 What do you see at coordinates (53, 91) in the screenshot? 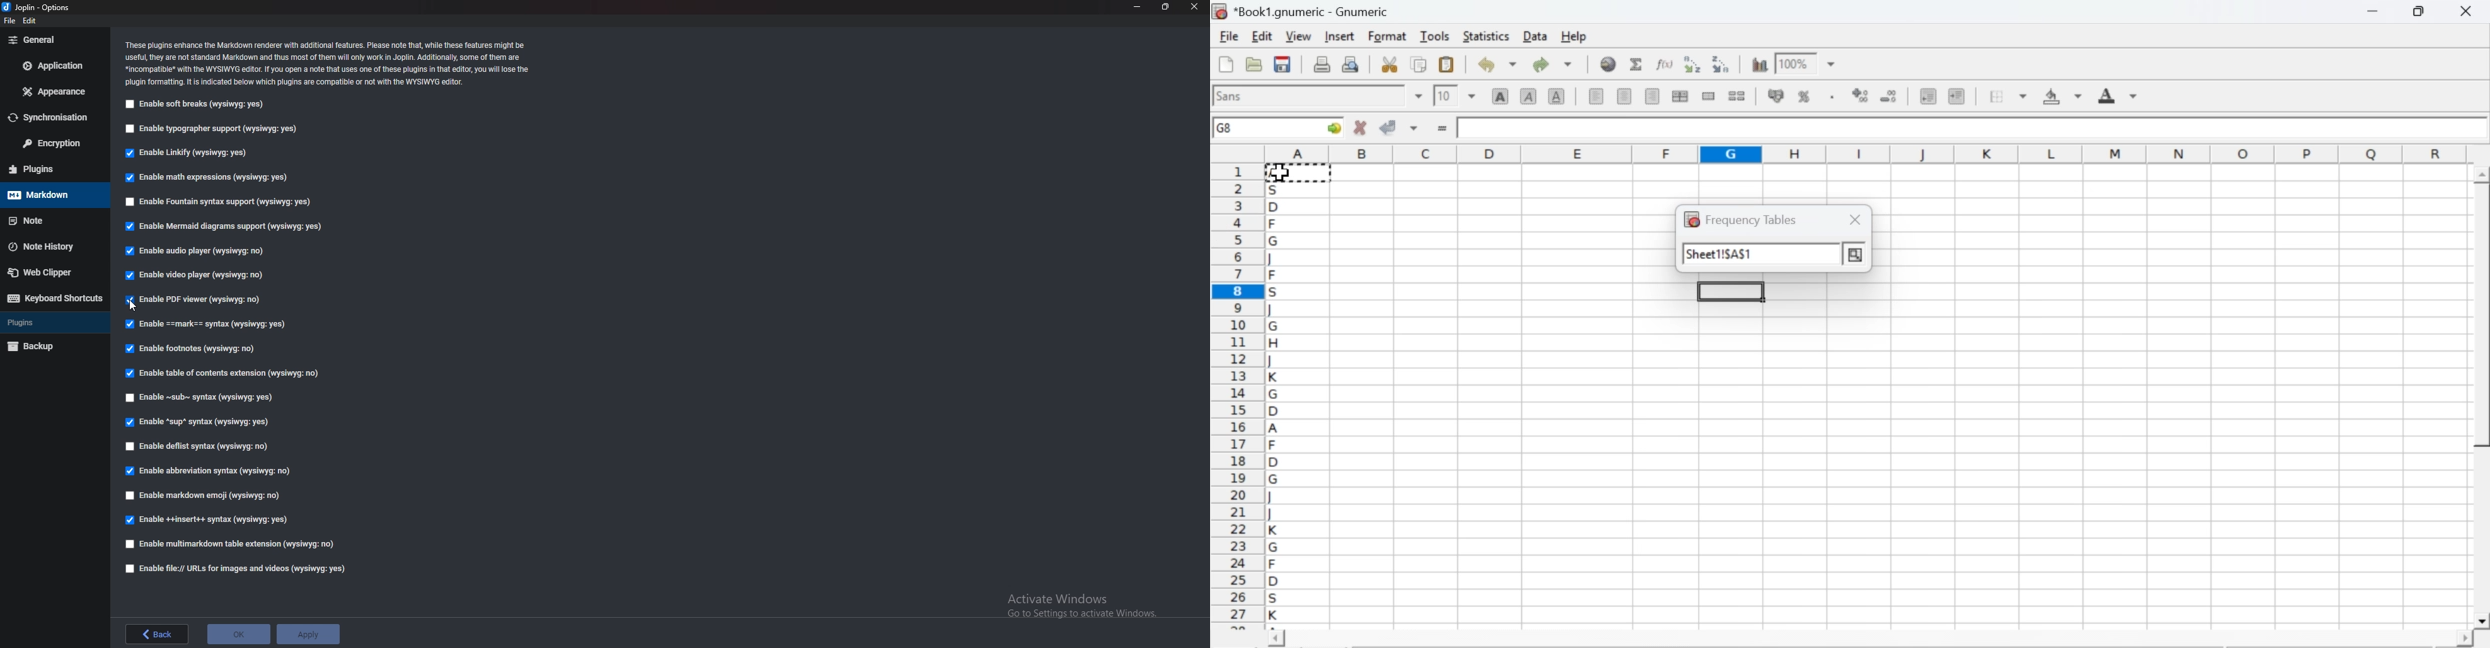
I see `Appearance` at bounding box center [53, 91].